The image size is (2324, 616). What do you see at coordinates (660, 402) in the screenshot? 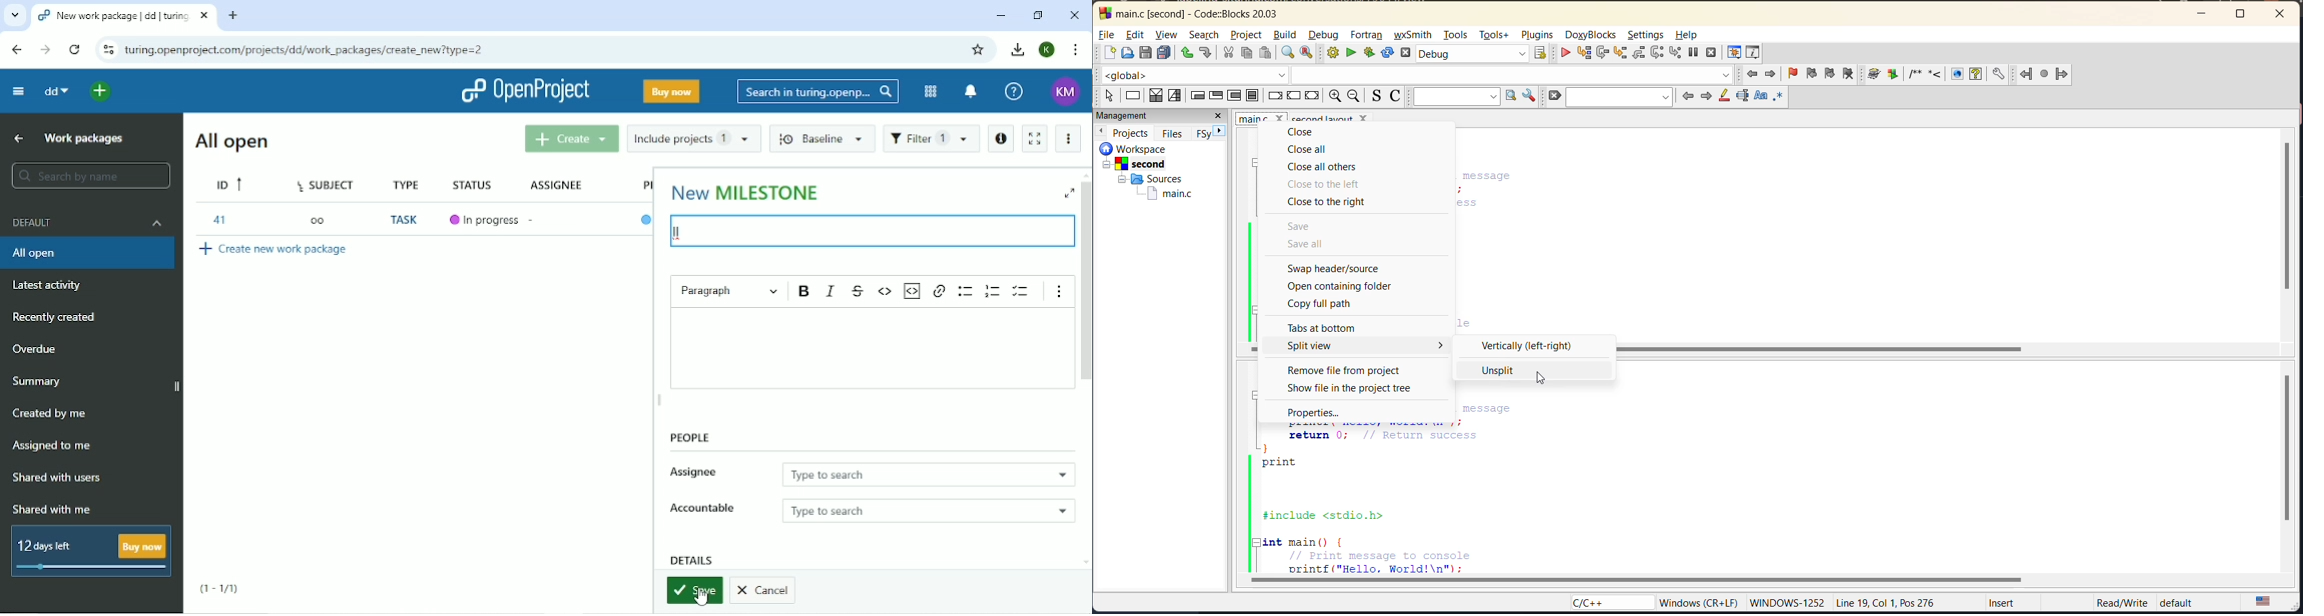
I see `Resize` at bounding box center [660, 402].